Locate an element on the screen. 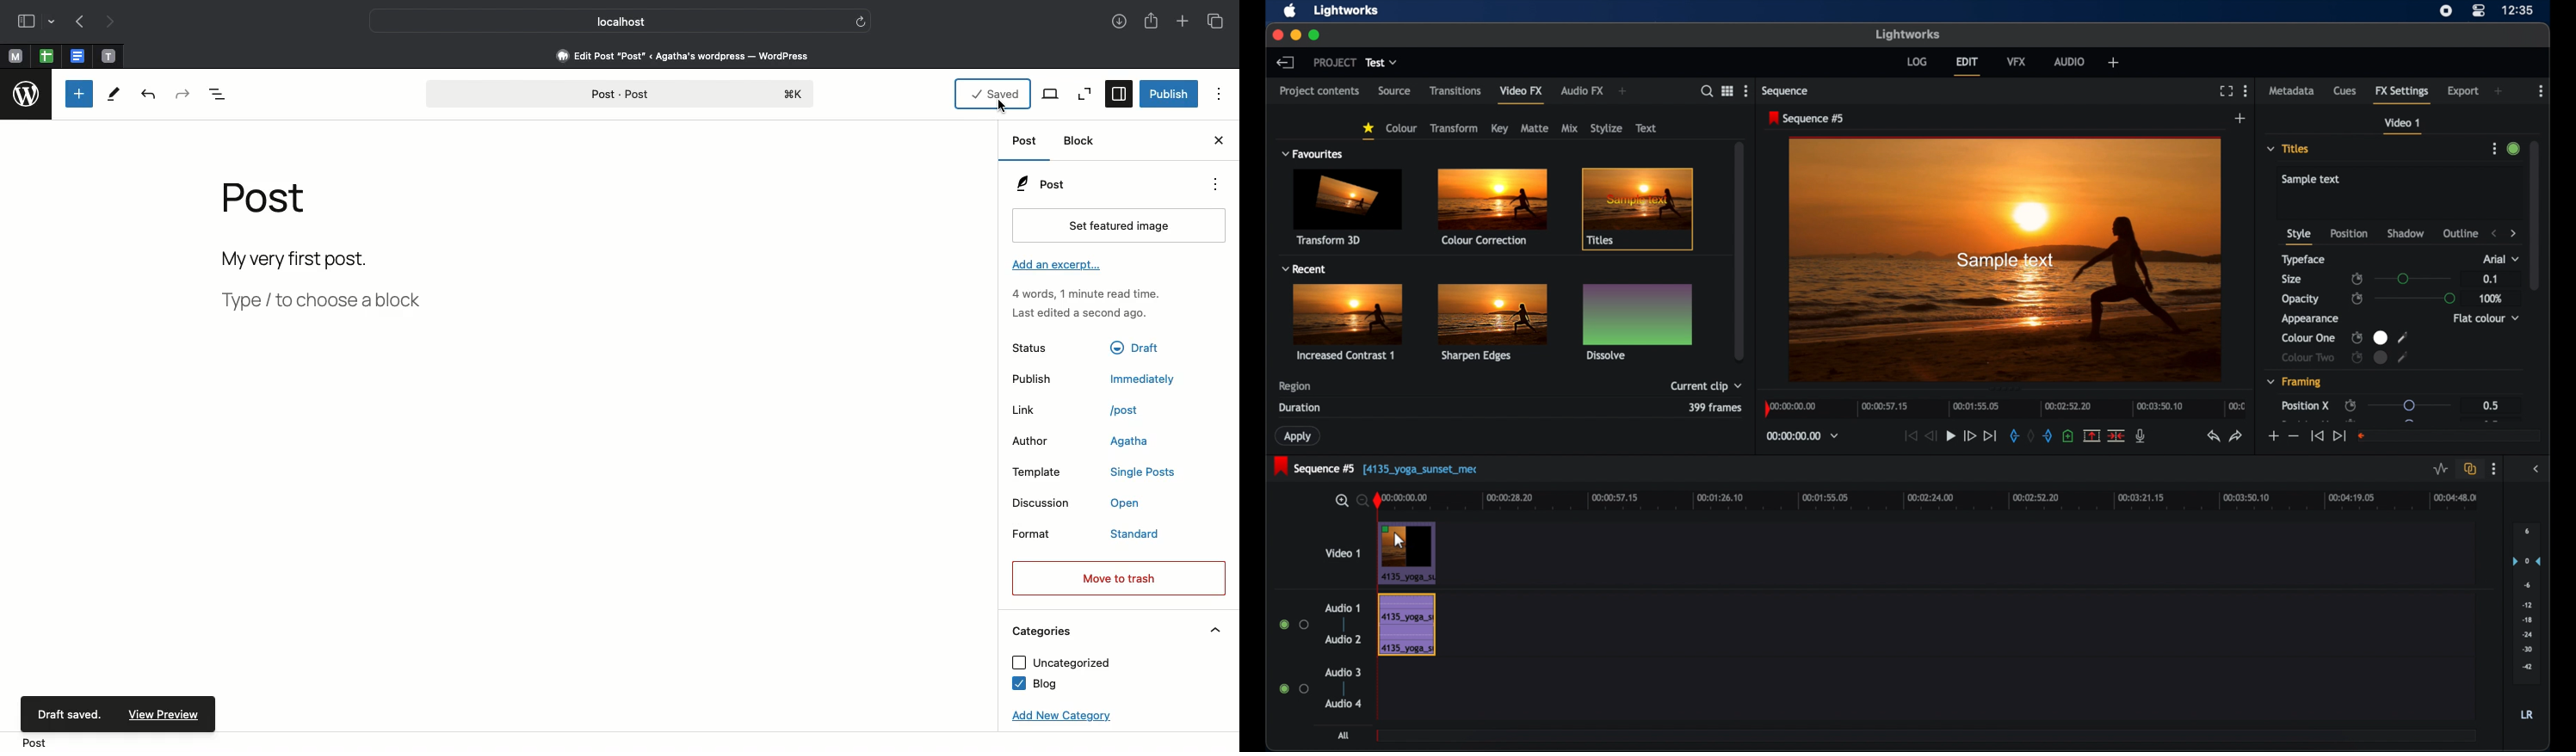  color picker tool is located at coordinates (2405, 358).